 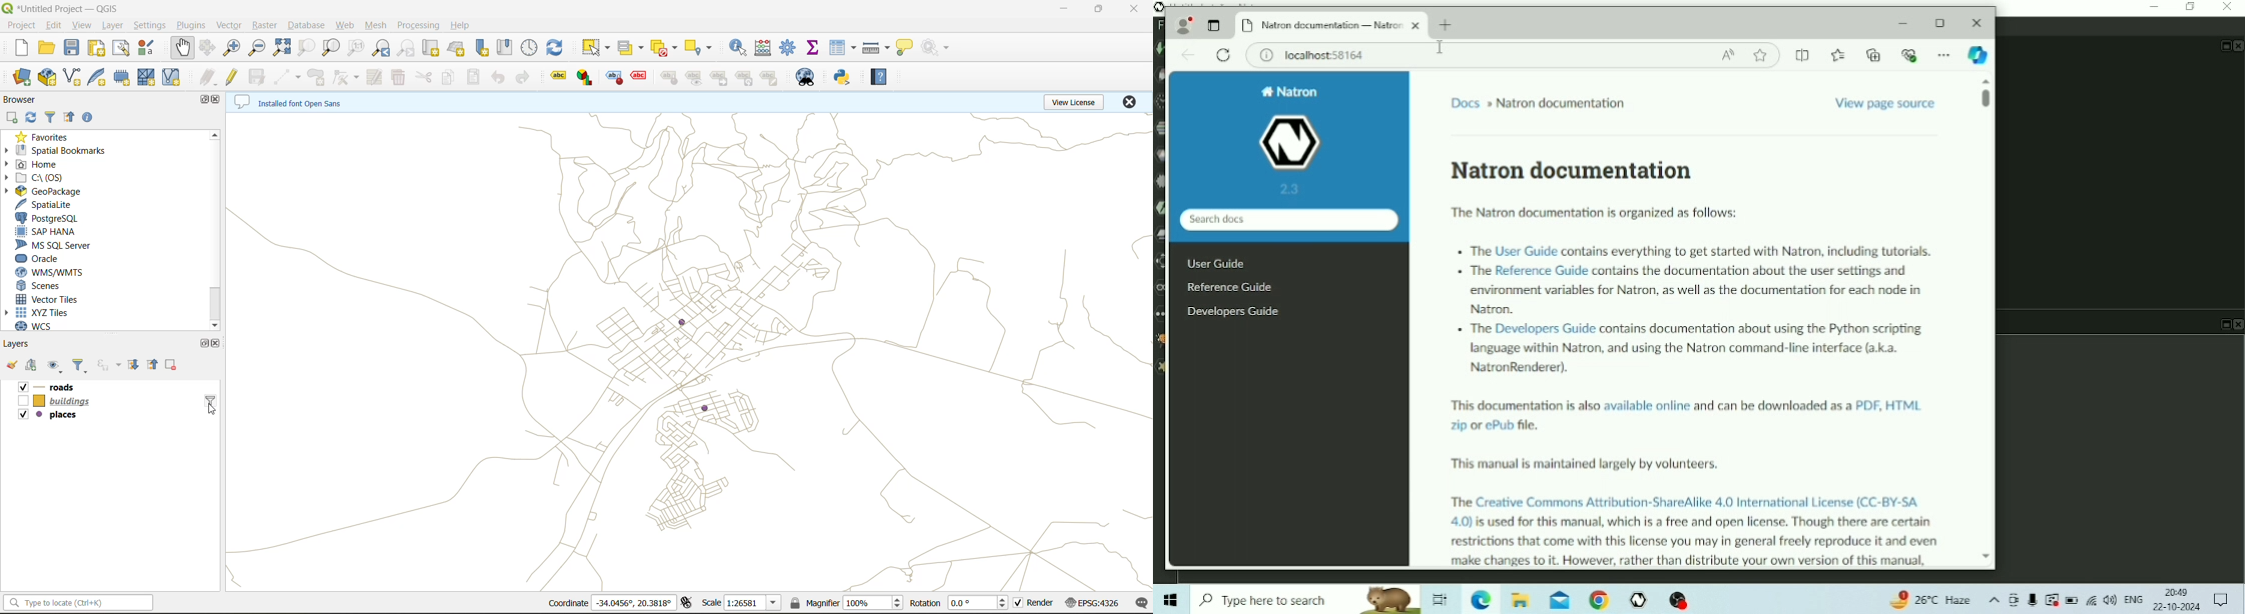 I want to click on postgresql, so click(x=51, y=219).